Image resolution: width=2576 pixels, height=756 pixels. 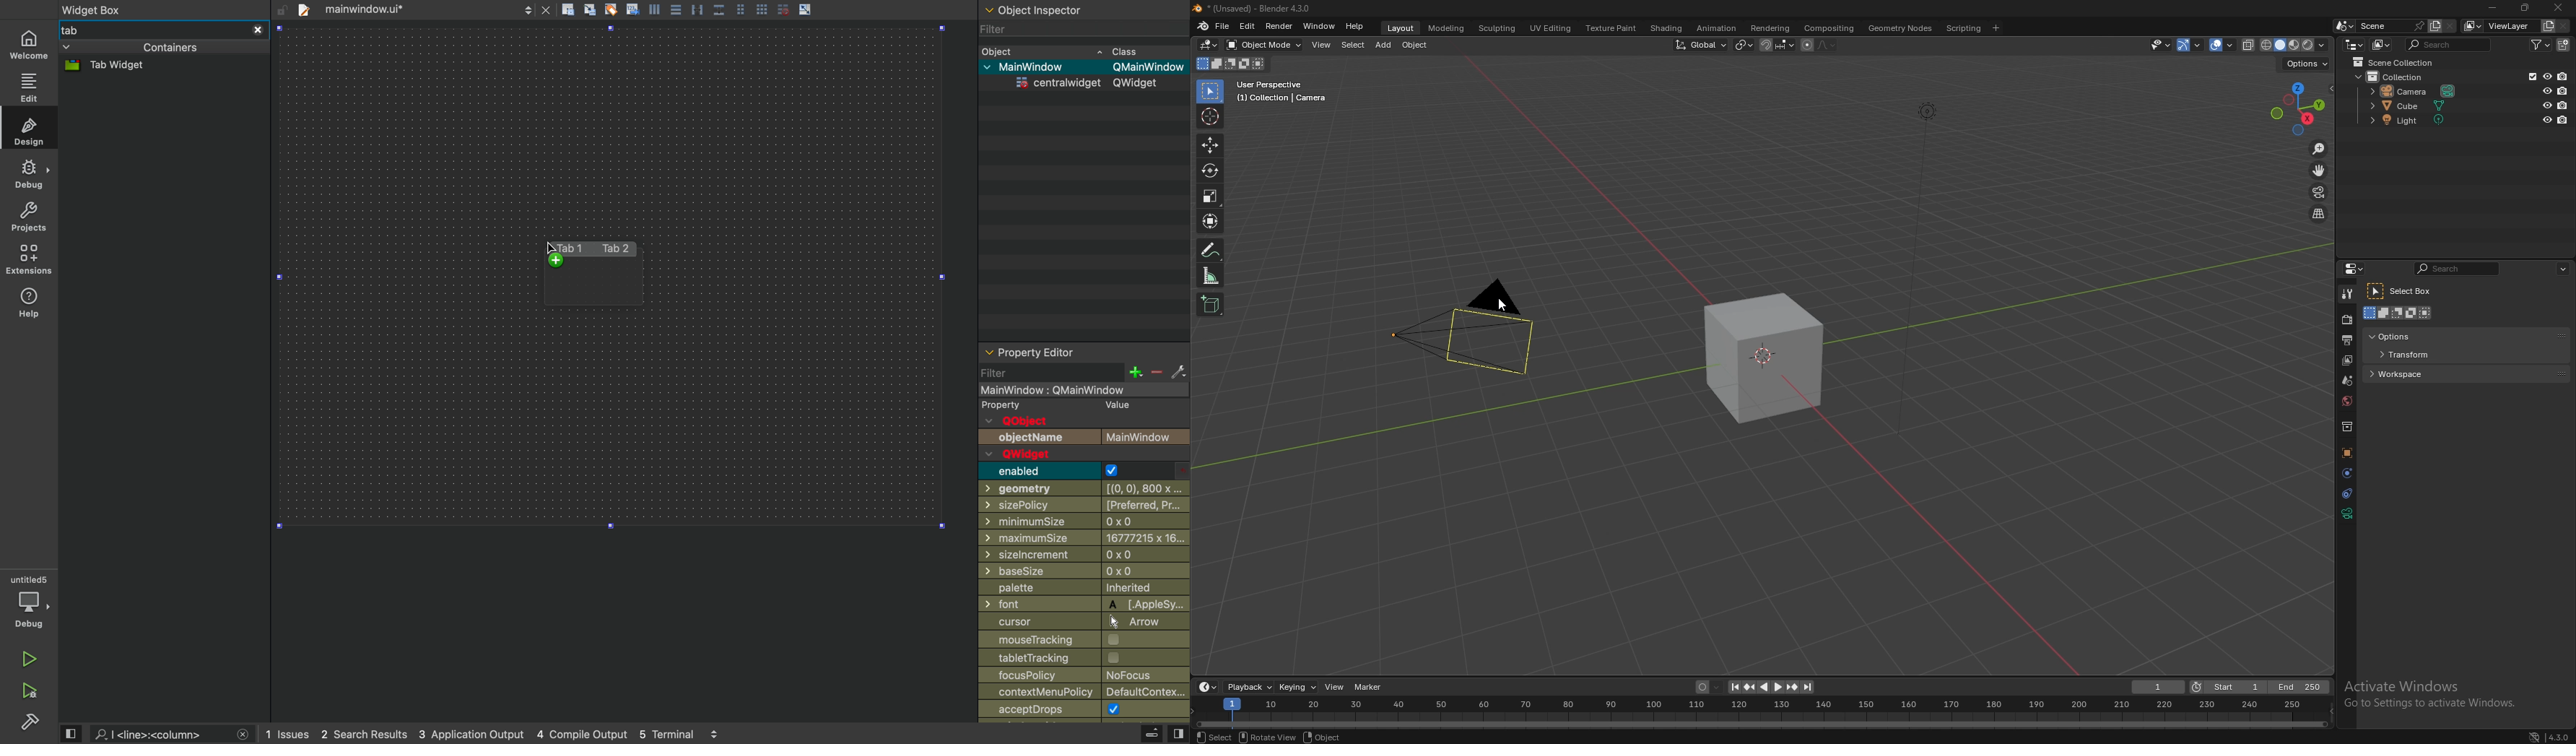 What do you see at coordinates (2346, 360) in the screenshot?
I see `layer` at bounding box center [2346, 360].